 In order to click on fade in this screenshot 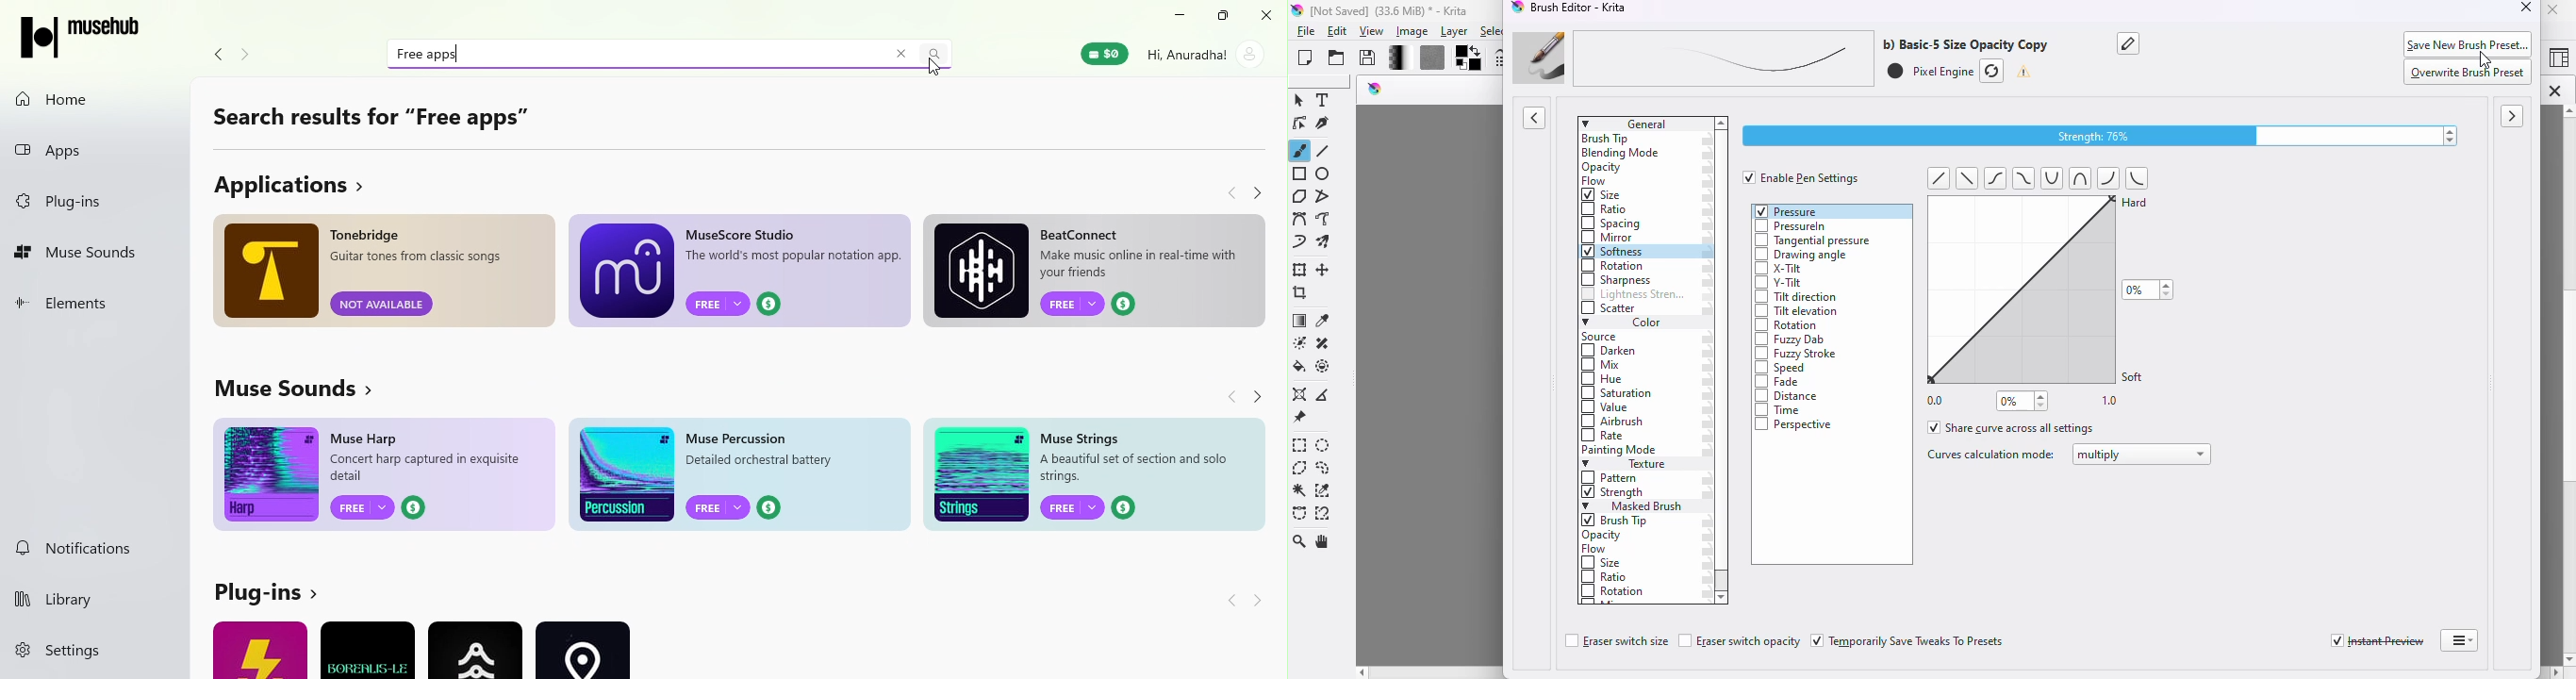, I will do `click(1779, 383)`.